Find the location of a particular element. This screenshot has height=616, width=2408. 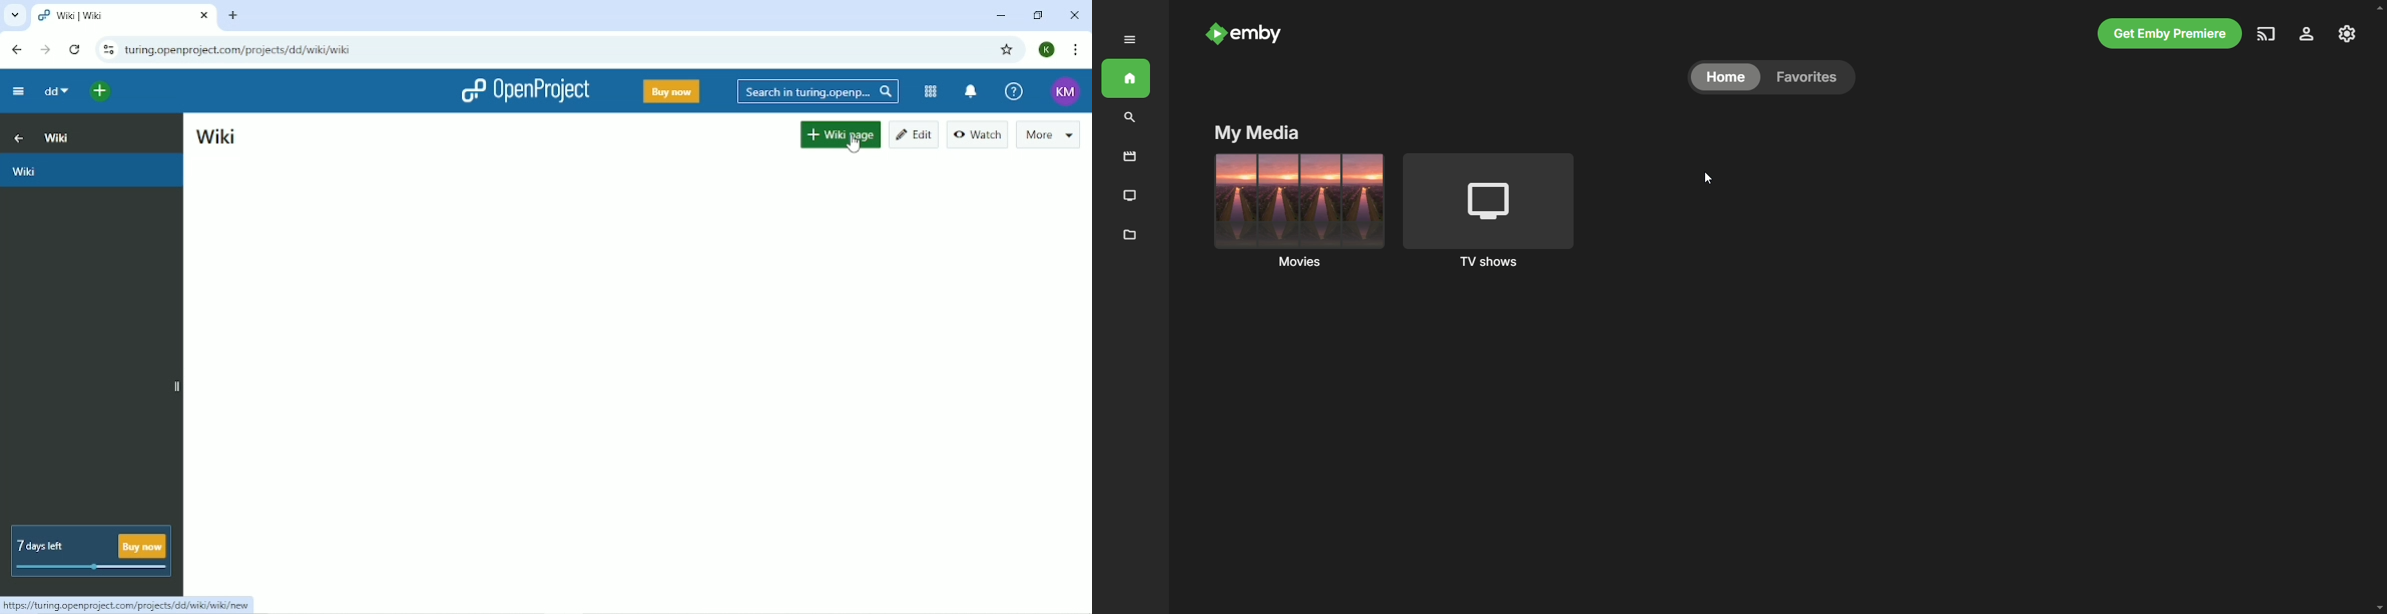

Open quick add menu is located at coordinates (101, 93).